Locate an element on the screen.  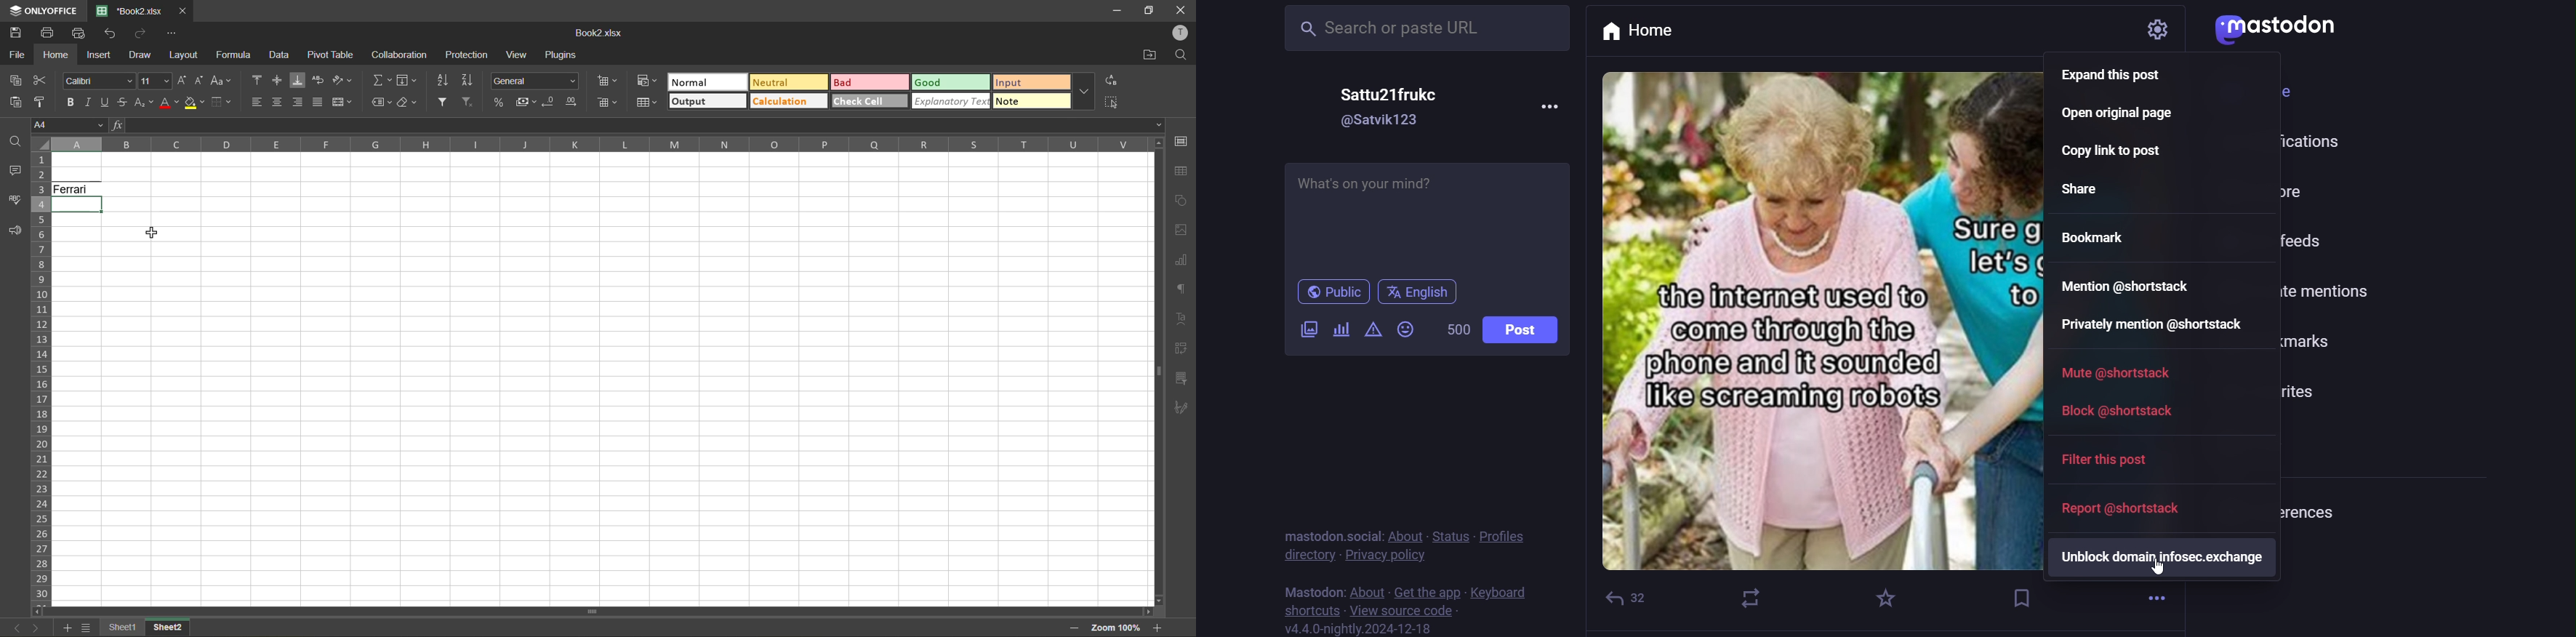
more options is located at coordinates (1085, 92).